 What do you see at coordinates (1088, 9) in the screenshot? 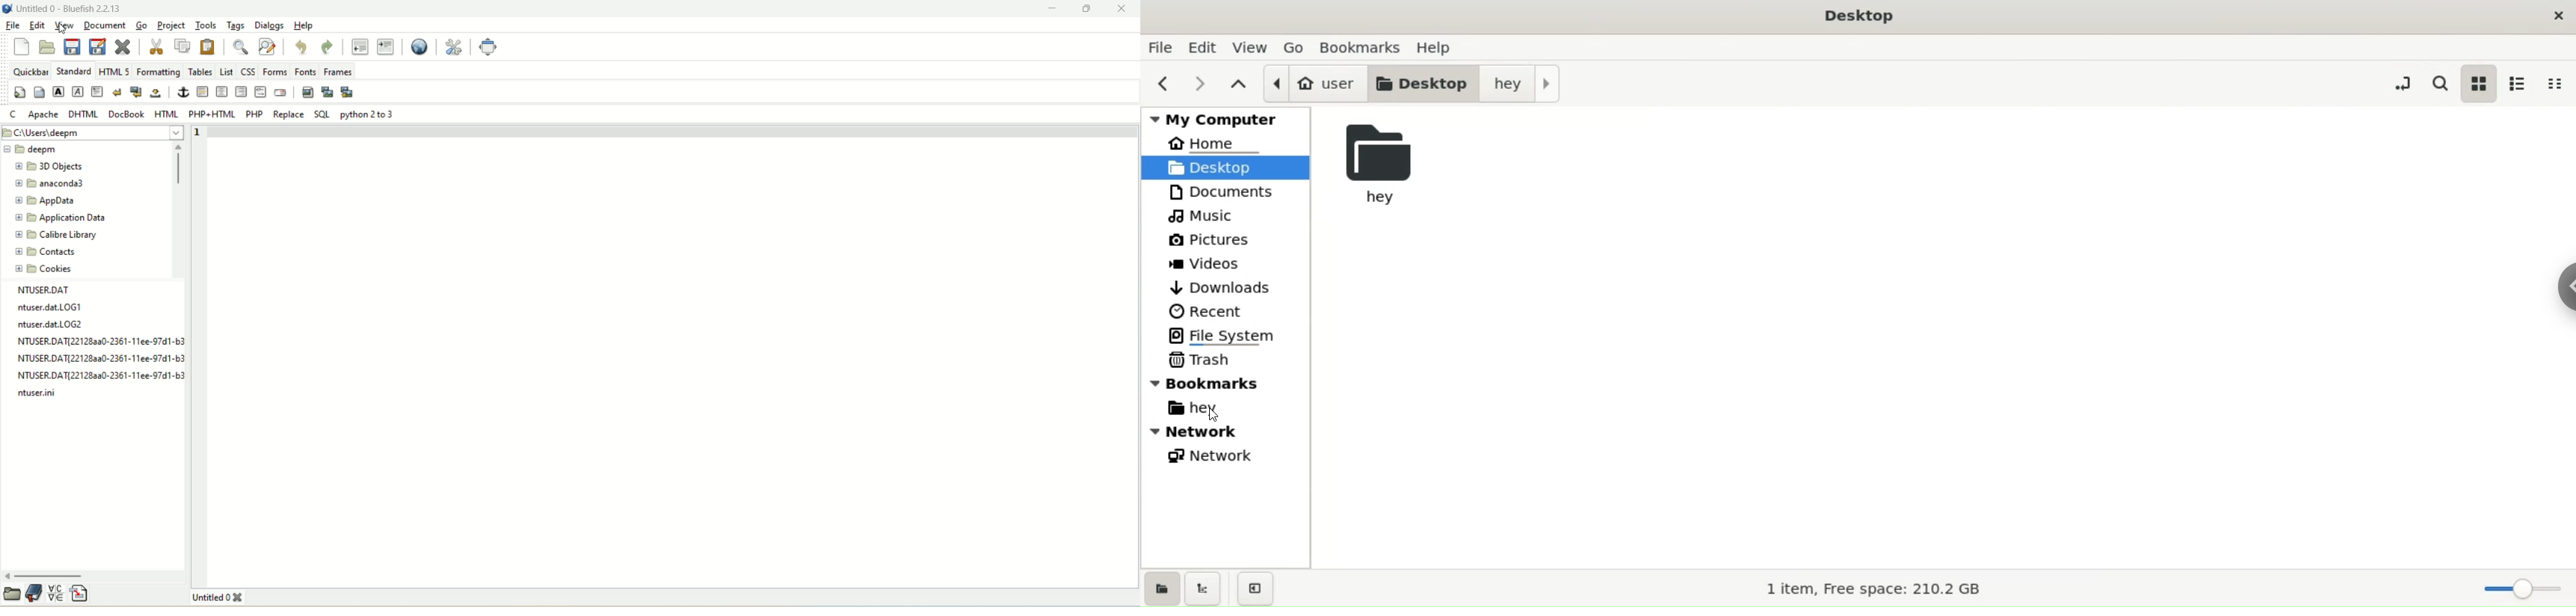
I see `maximize` at bounding box center [1088, 9].